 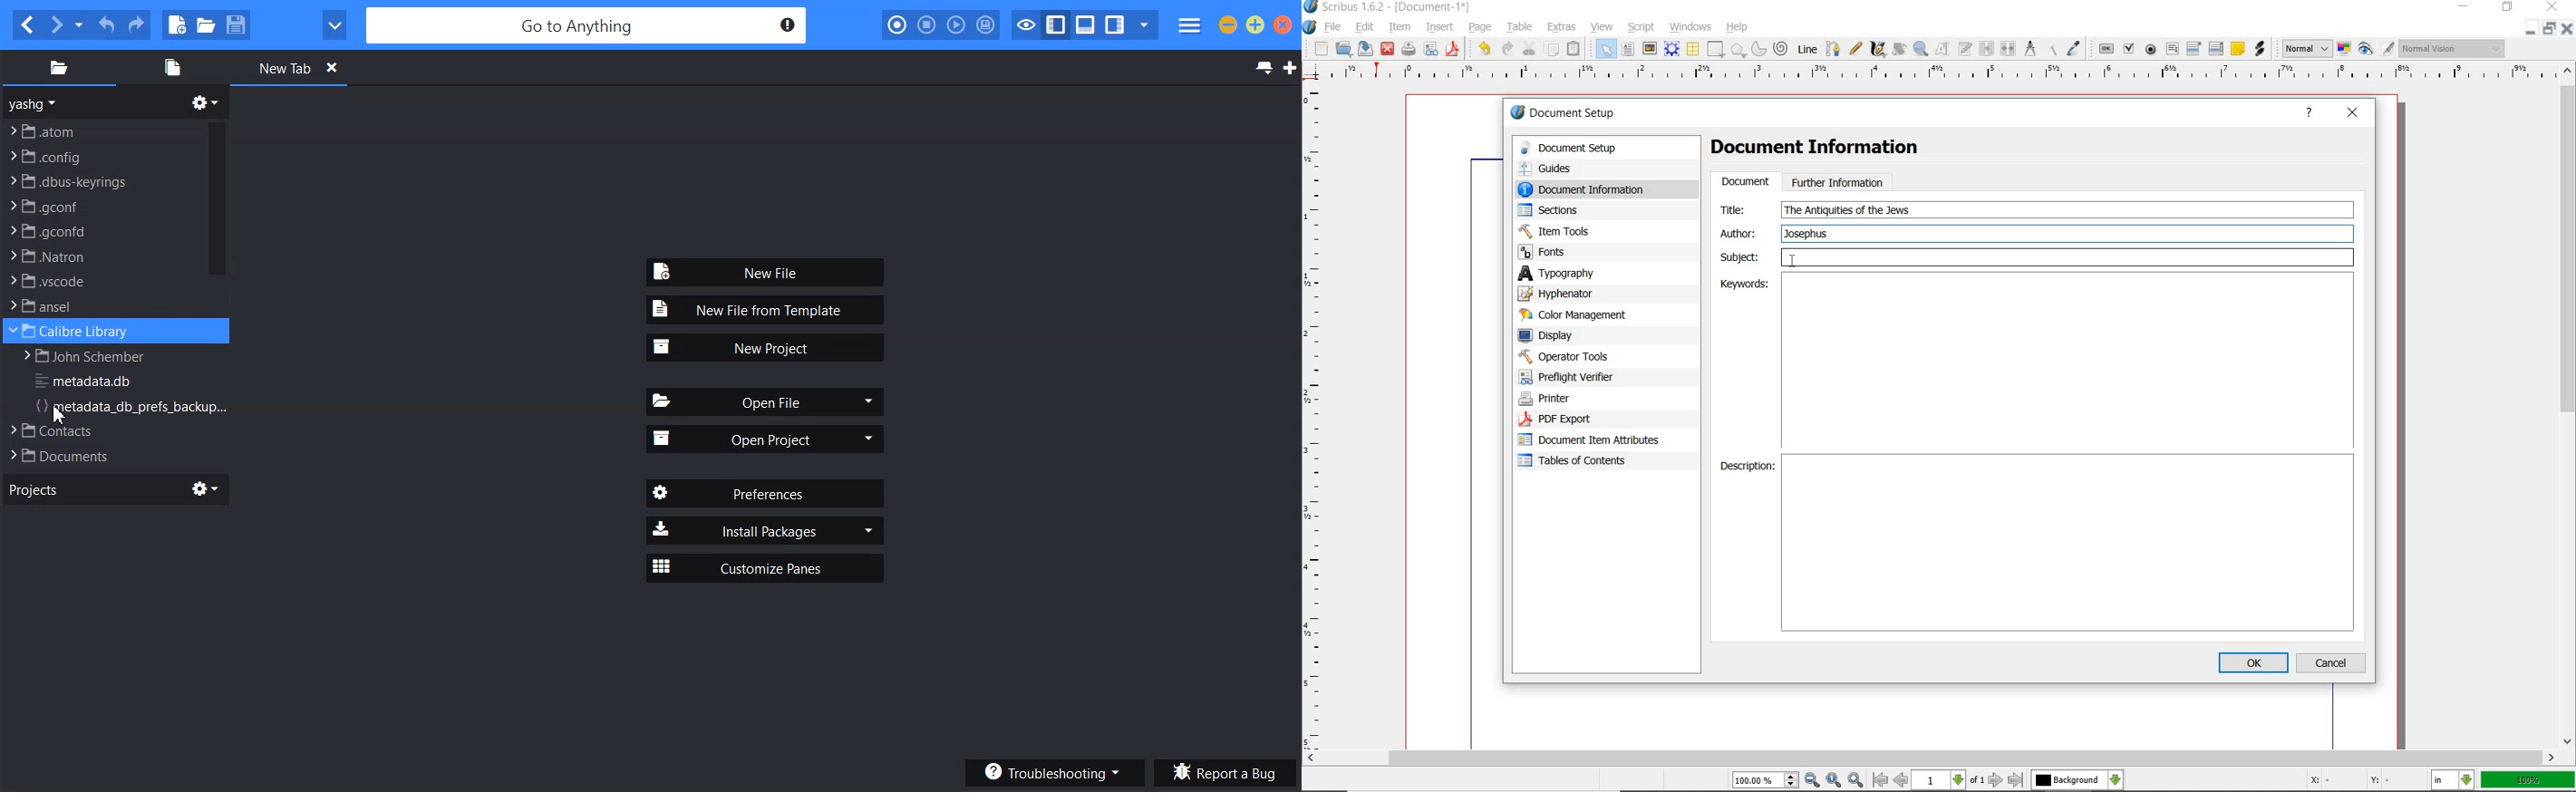 I want to click on pdf text field, so click(x=2172, y=49).